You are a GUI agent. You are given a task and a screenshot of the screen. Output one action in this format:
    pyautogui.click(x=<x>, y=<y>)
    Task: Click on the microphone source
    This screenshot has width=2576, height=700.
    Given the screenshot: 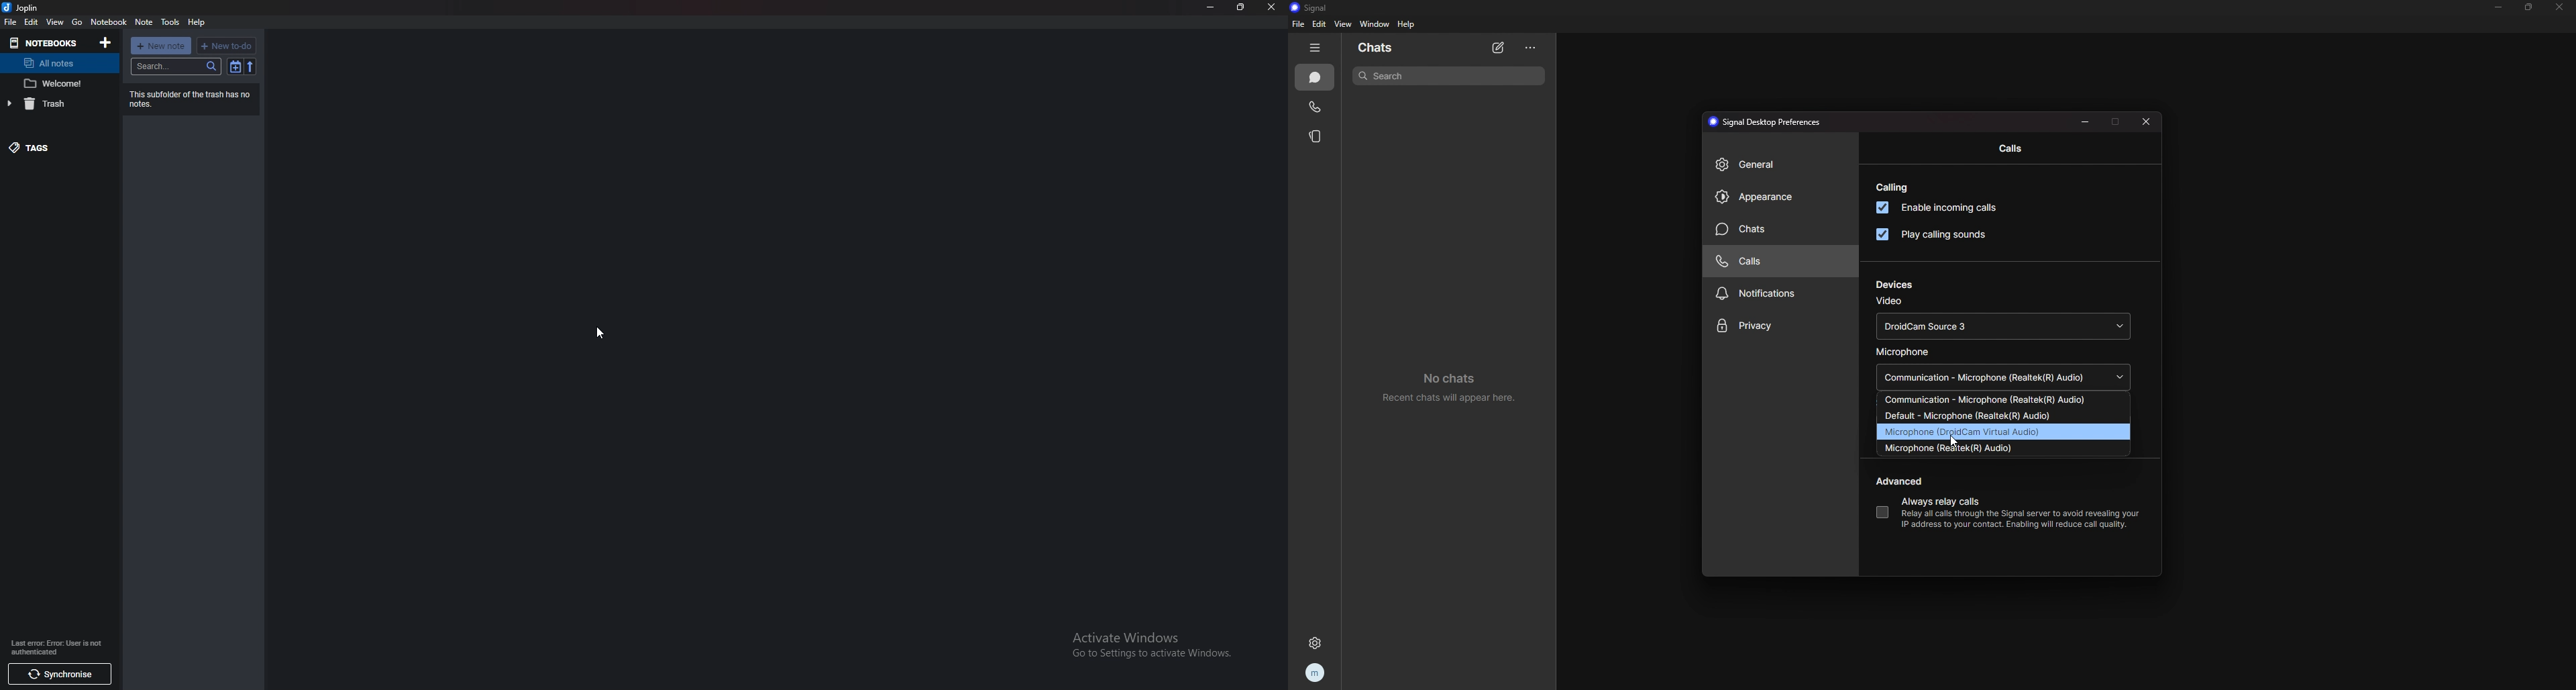 What is the action you would take?
    pyautogui.click(x=2005, y=378)
    